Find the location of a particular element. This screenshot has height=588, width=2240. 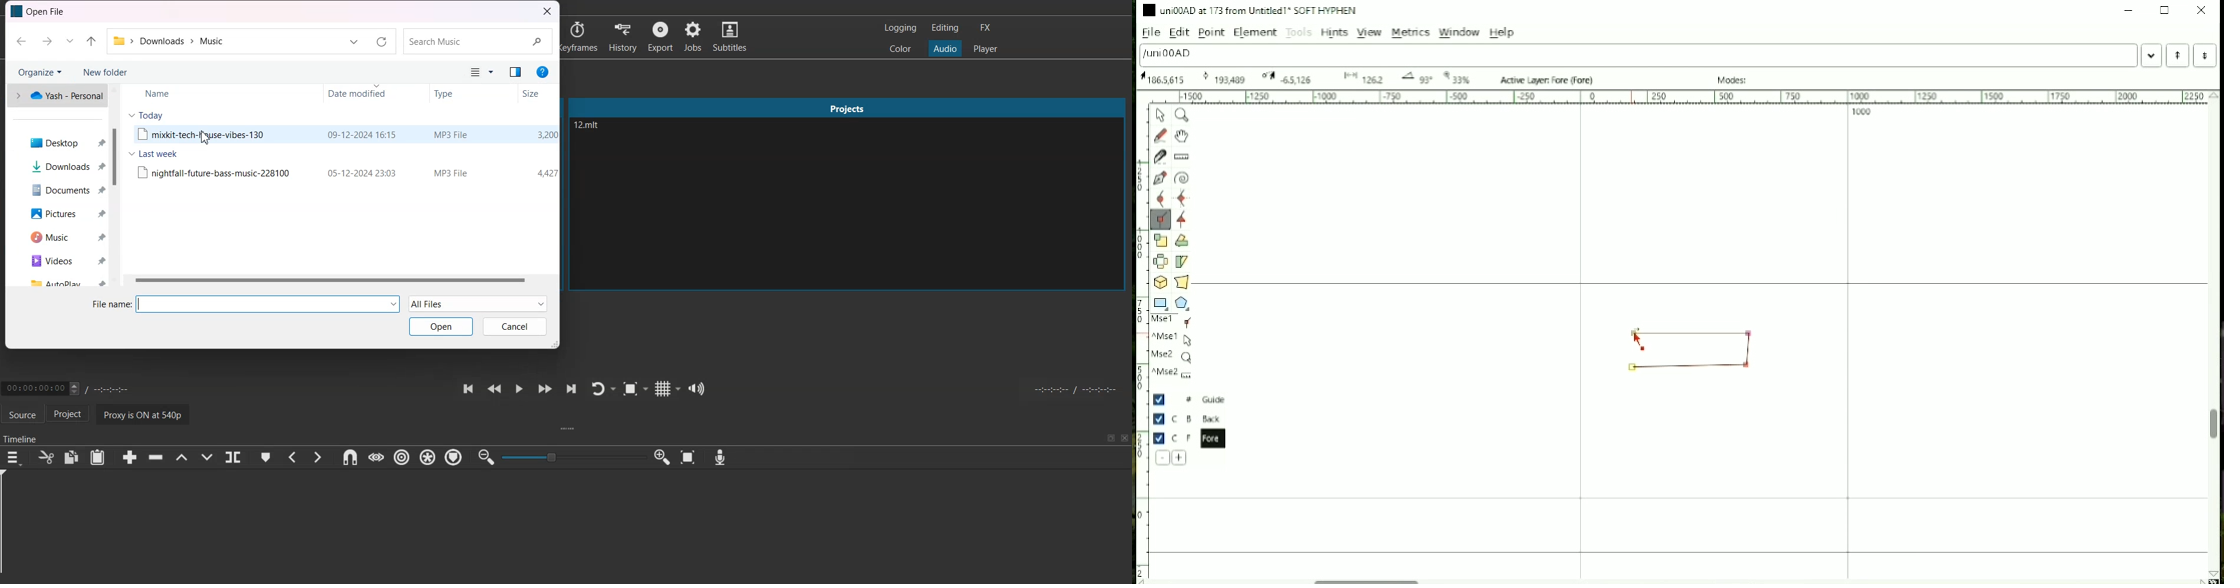

Download is located at coordinates (62, 166).